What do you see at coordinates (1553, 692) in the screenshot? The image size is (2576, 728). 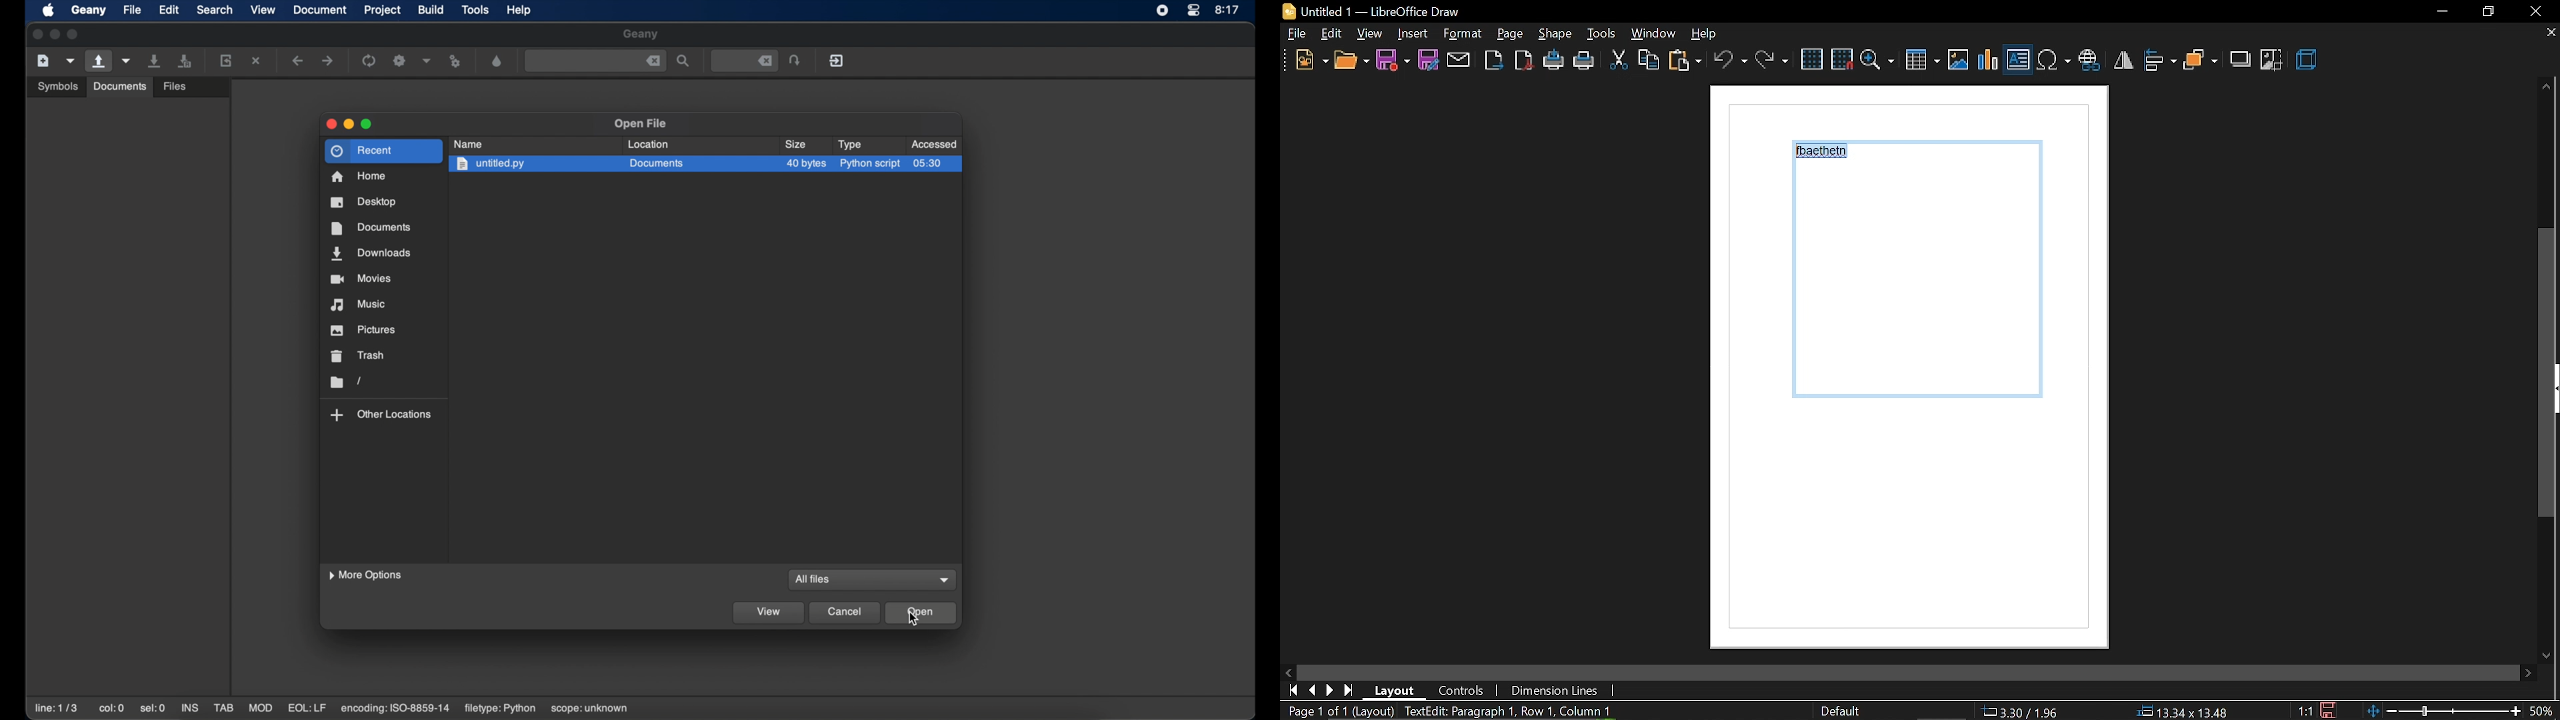 I see `dimension lines` at bounding box center [1553, 692].